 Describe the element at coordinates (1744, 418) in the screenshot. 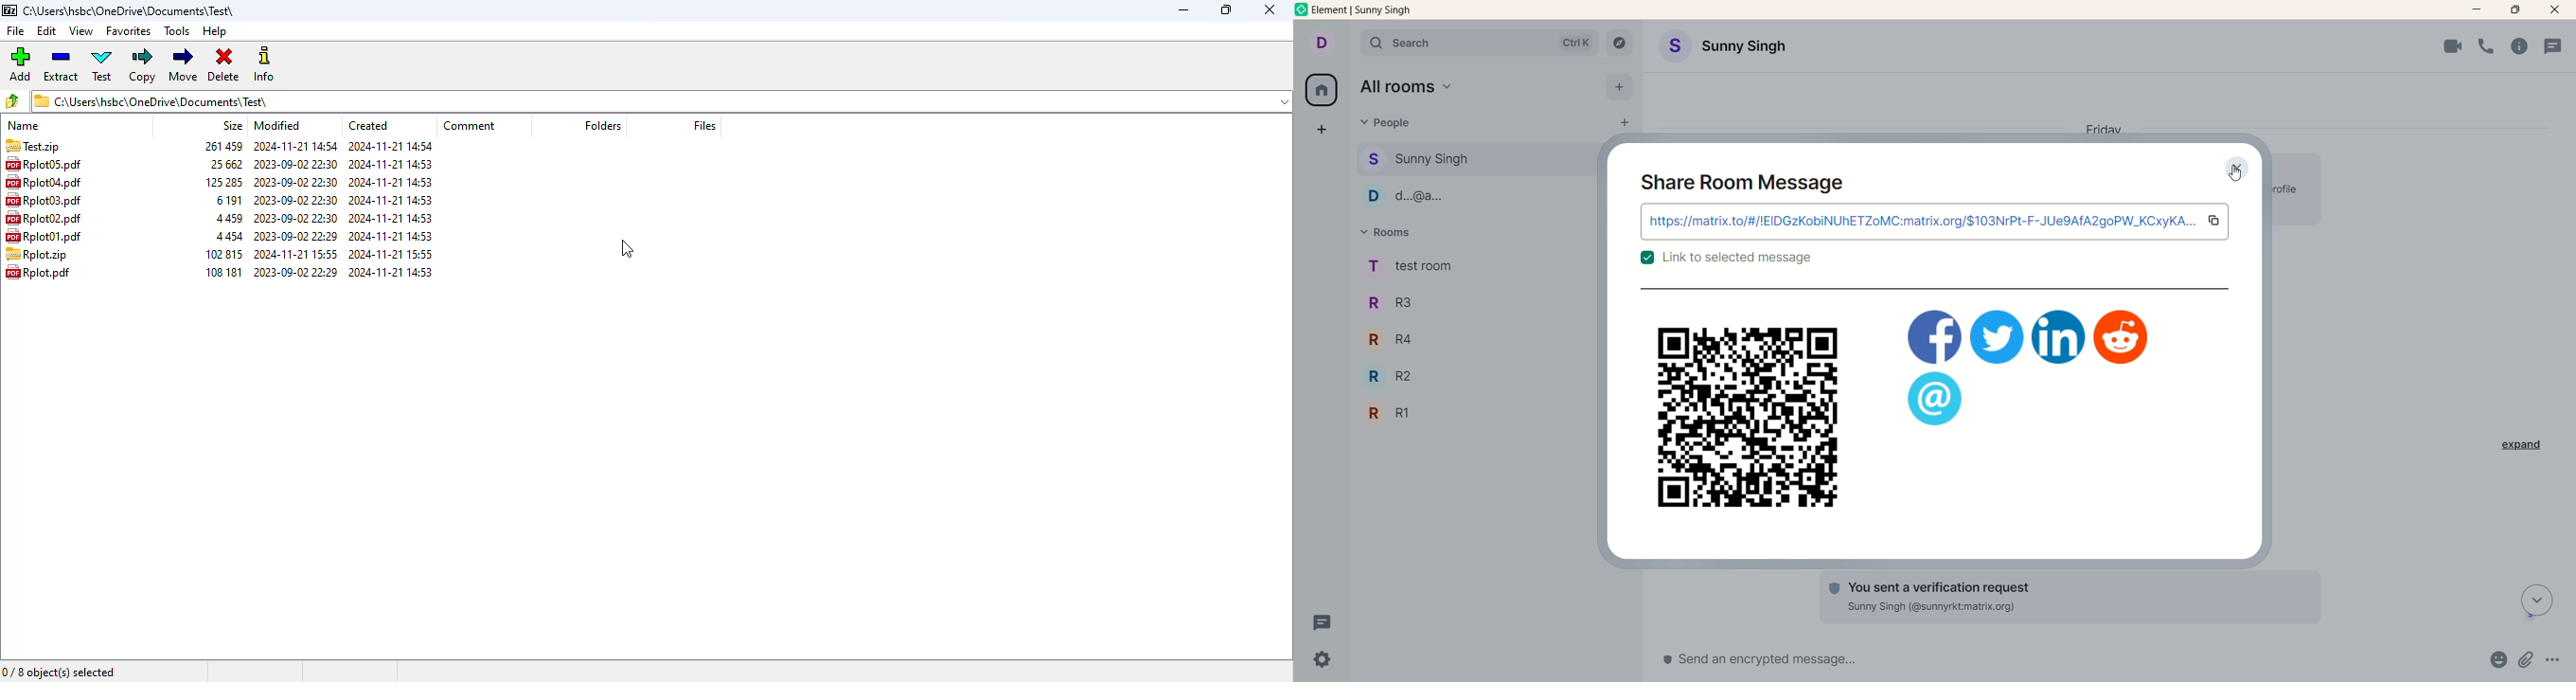

I see `QR code` at that location.